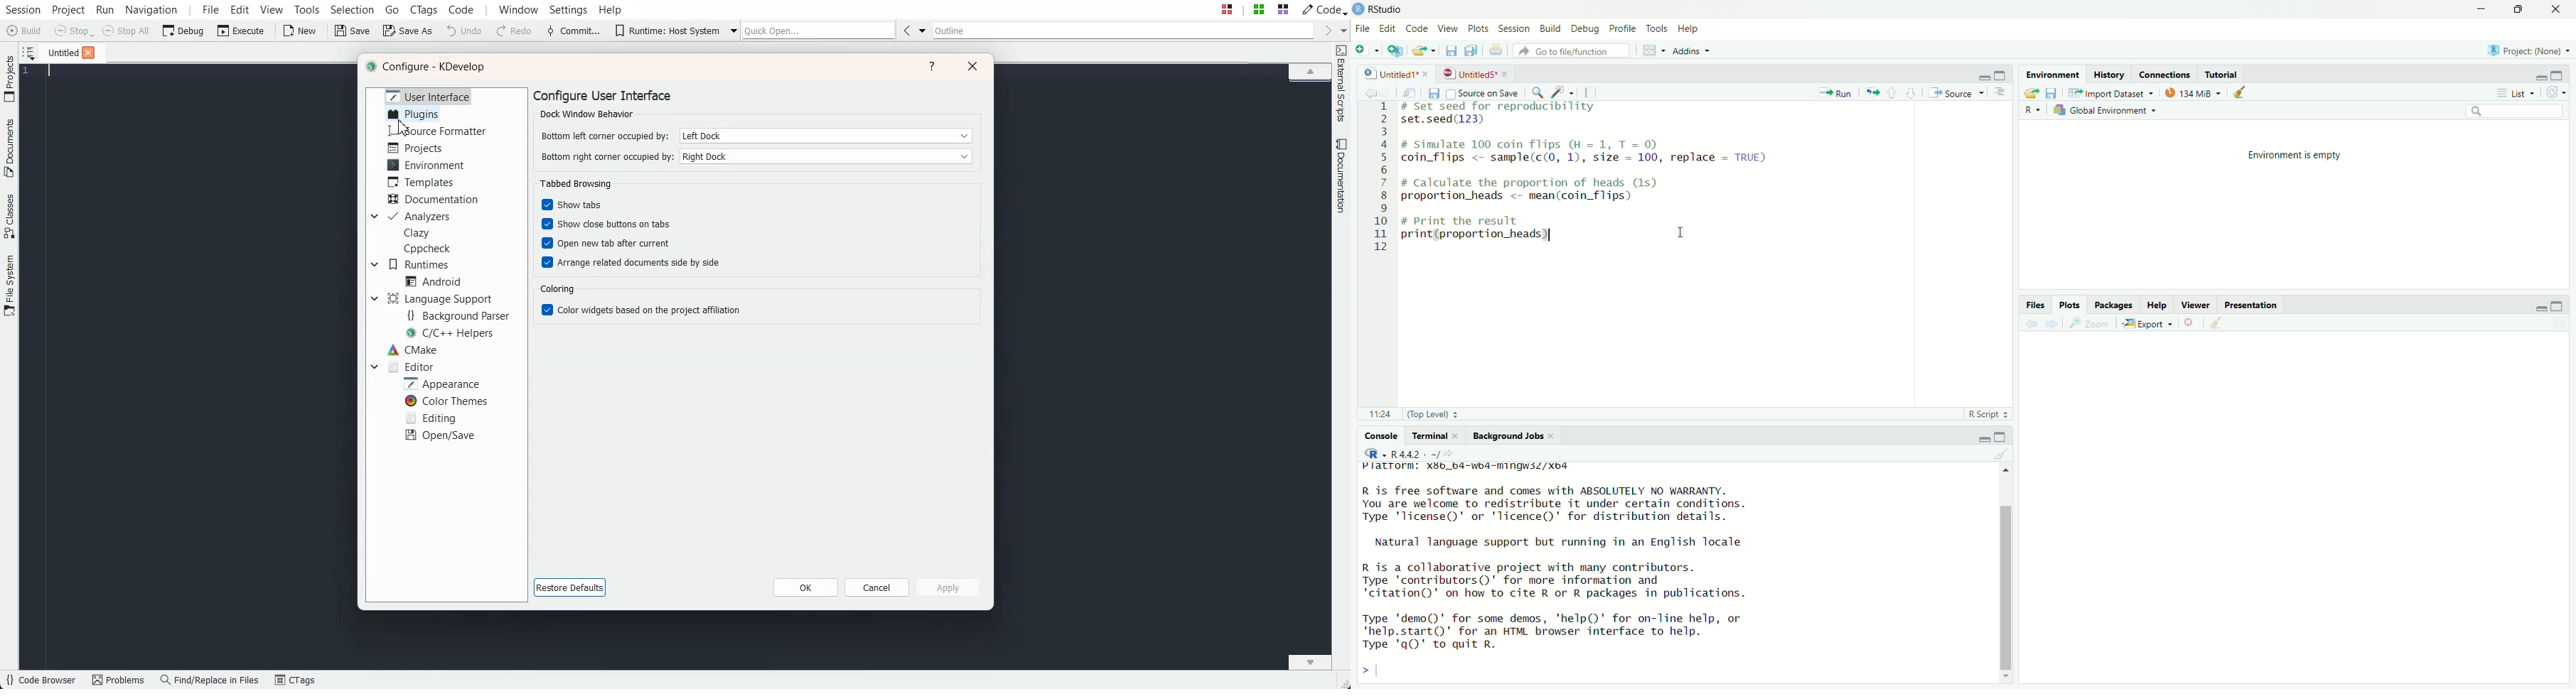 Image resolution: width=2576 pixels, height=700 pixels. Describe the element at coordinates (1477, 29) in the screenshot. I see `plots` at that location.